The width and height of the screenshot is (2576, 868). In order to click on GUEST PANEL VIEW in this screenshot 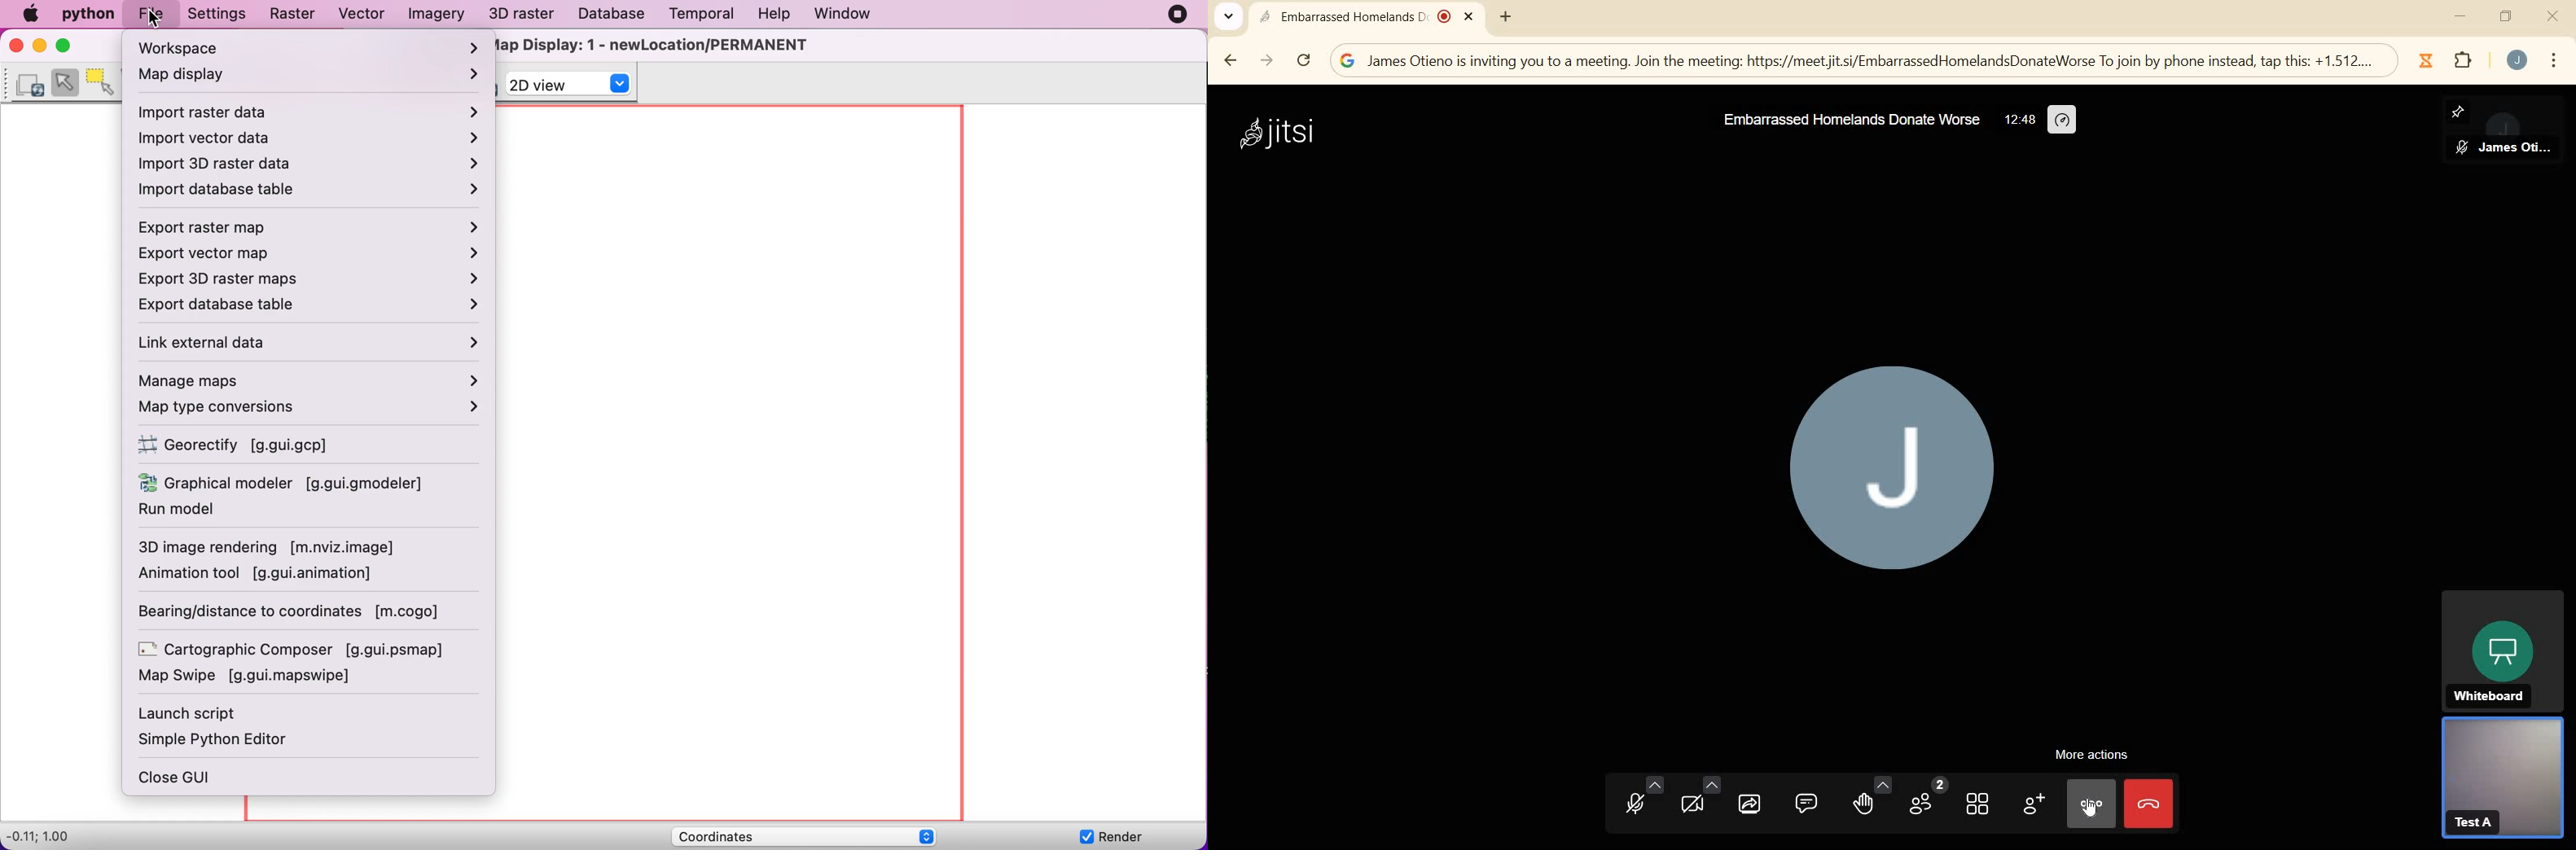, I will do `click(2502, 782)`.